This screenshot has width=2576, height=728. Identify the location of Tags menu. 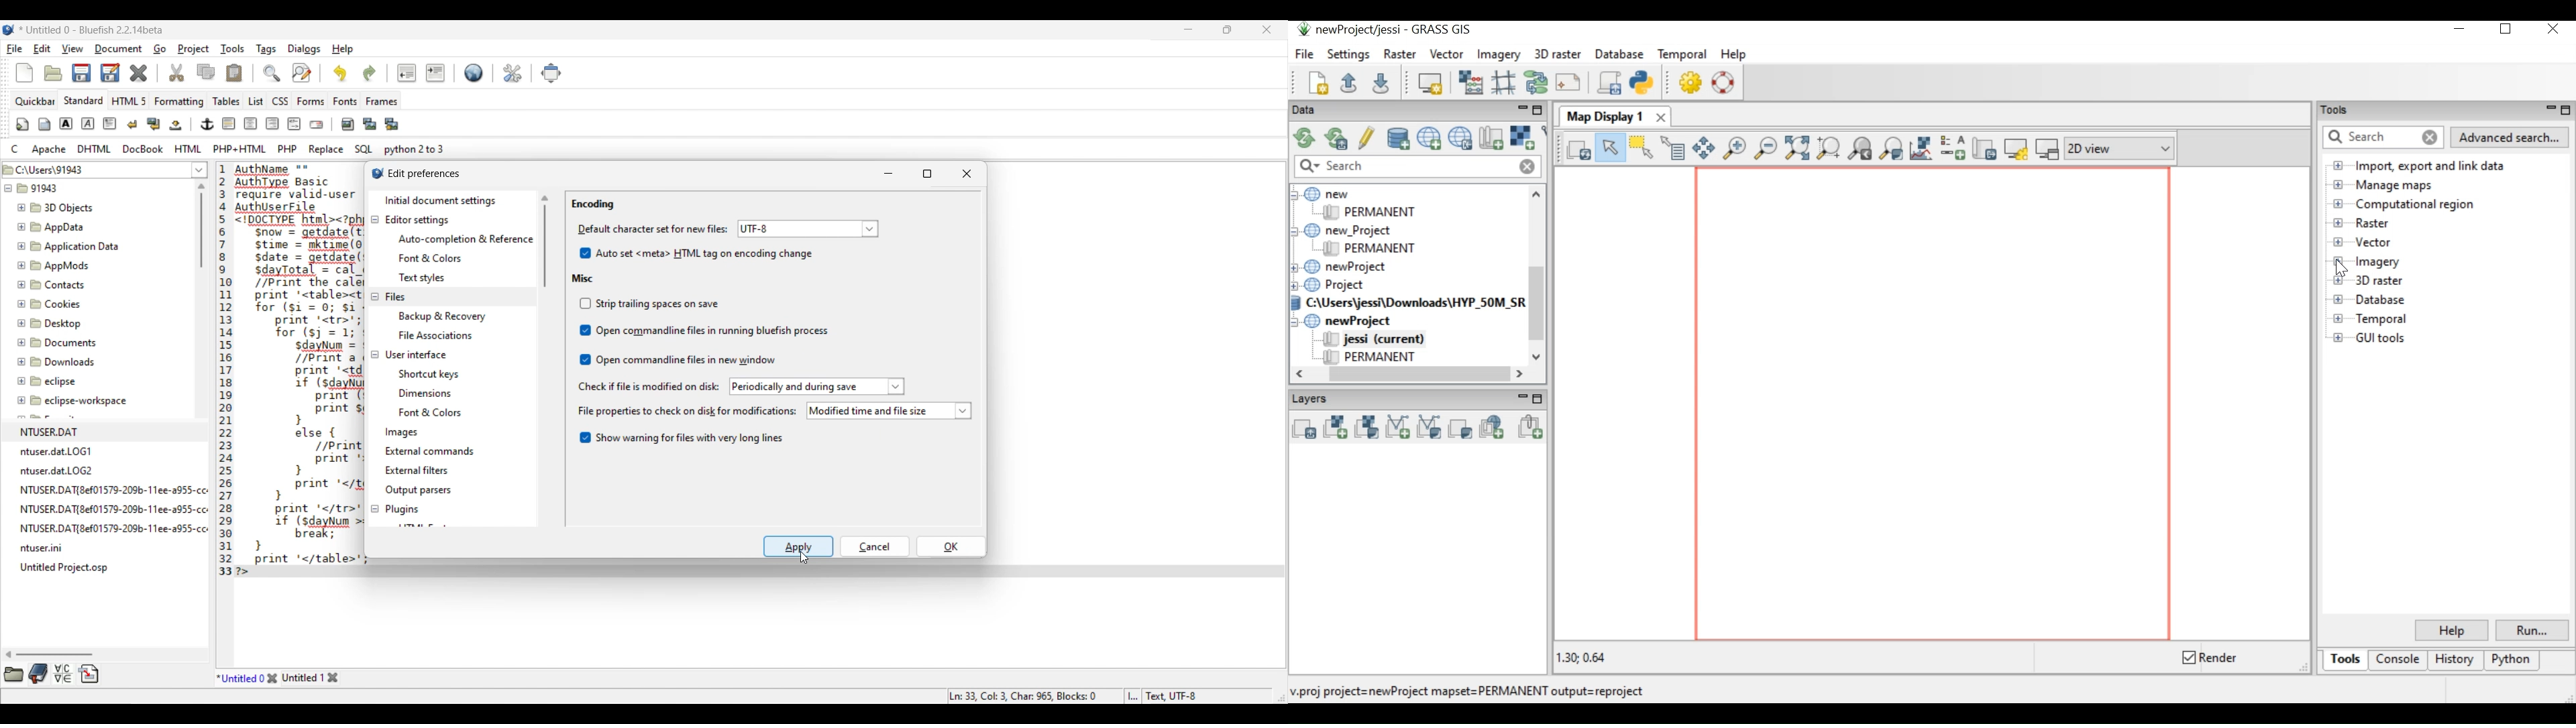
(266, 50).